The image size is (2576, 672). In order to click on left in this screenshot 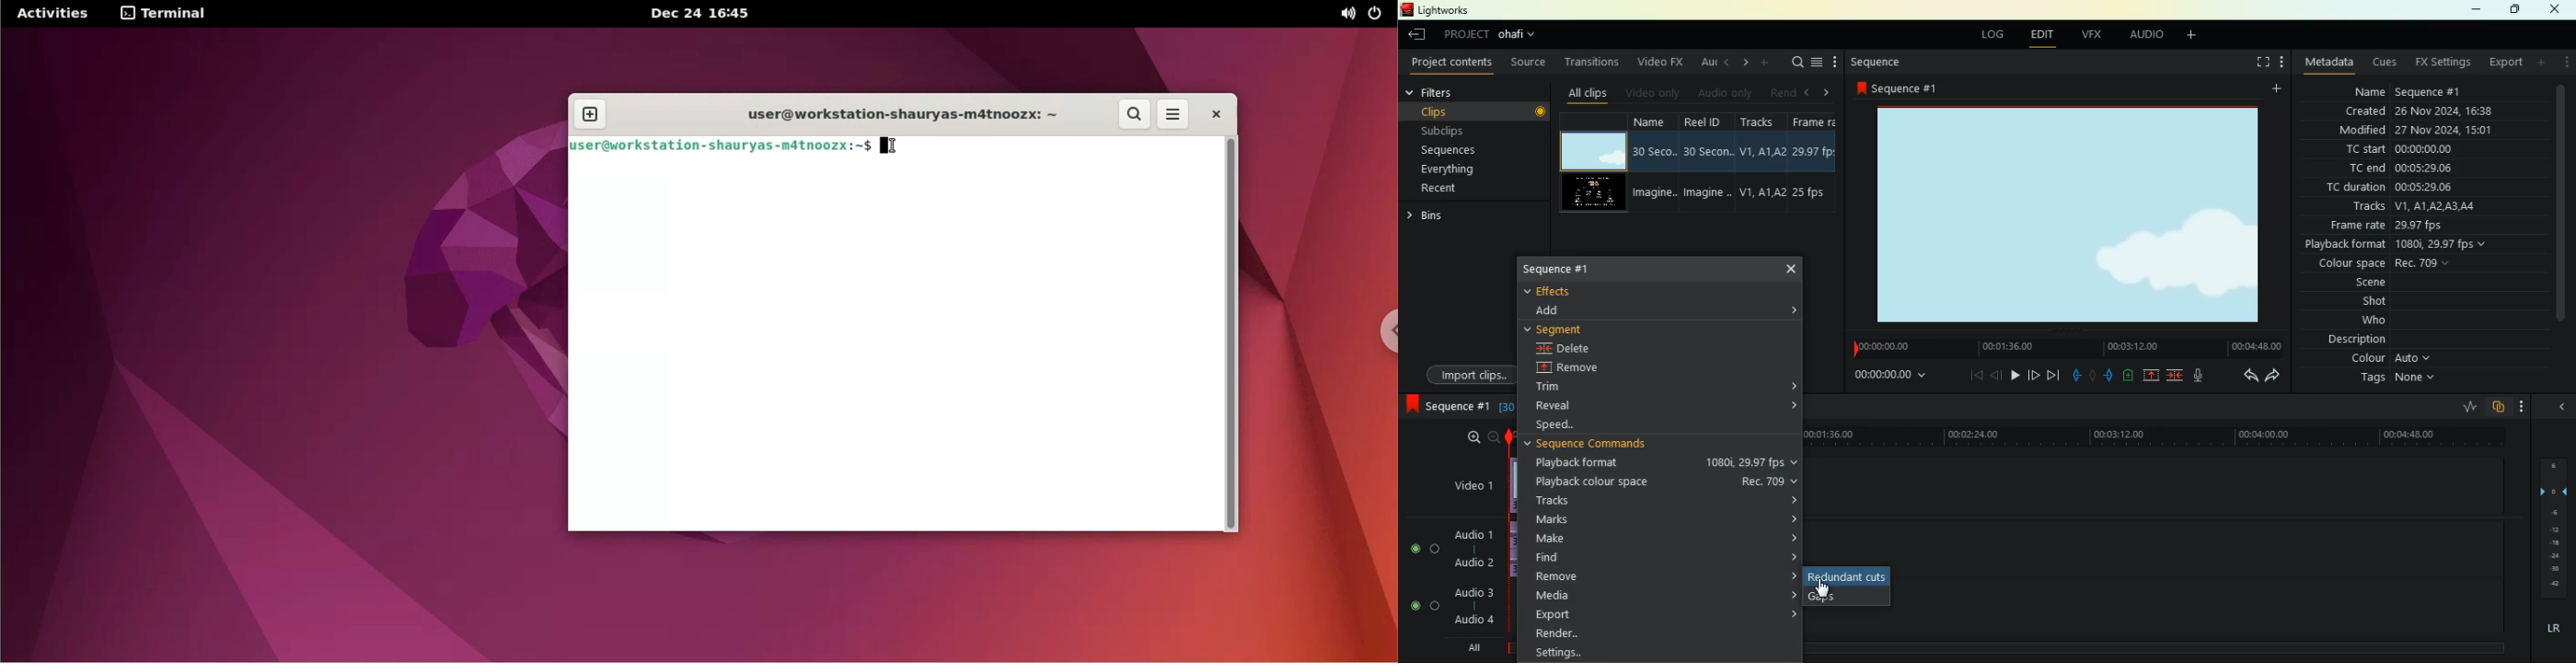, I will do `click(1809, 92)`.